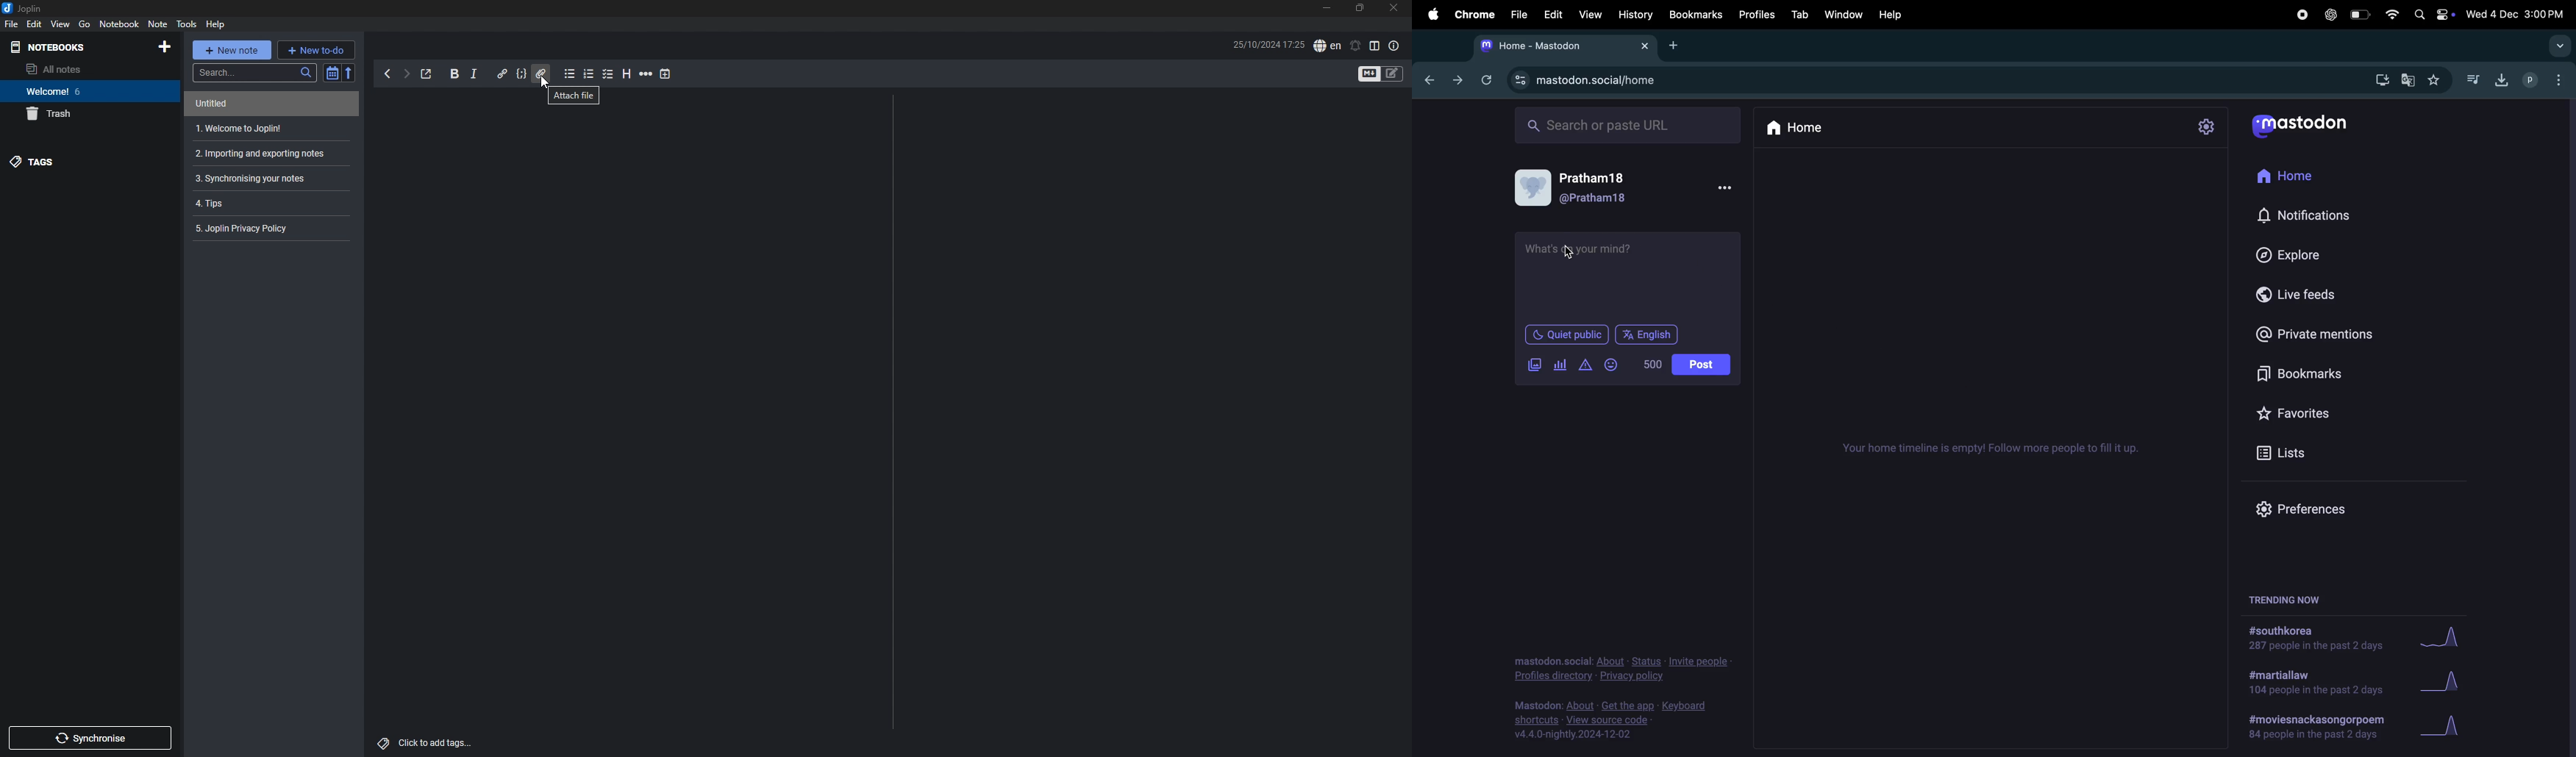 Image resolution: width=2576 pixels, height=784 pixels. What do you see at coordinates (1560, 365) in the screenshot?
I see `poll` at bounding box center [1560, 365].